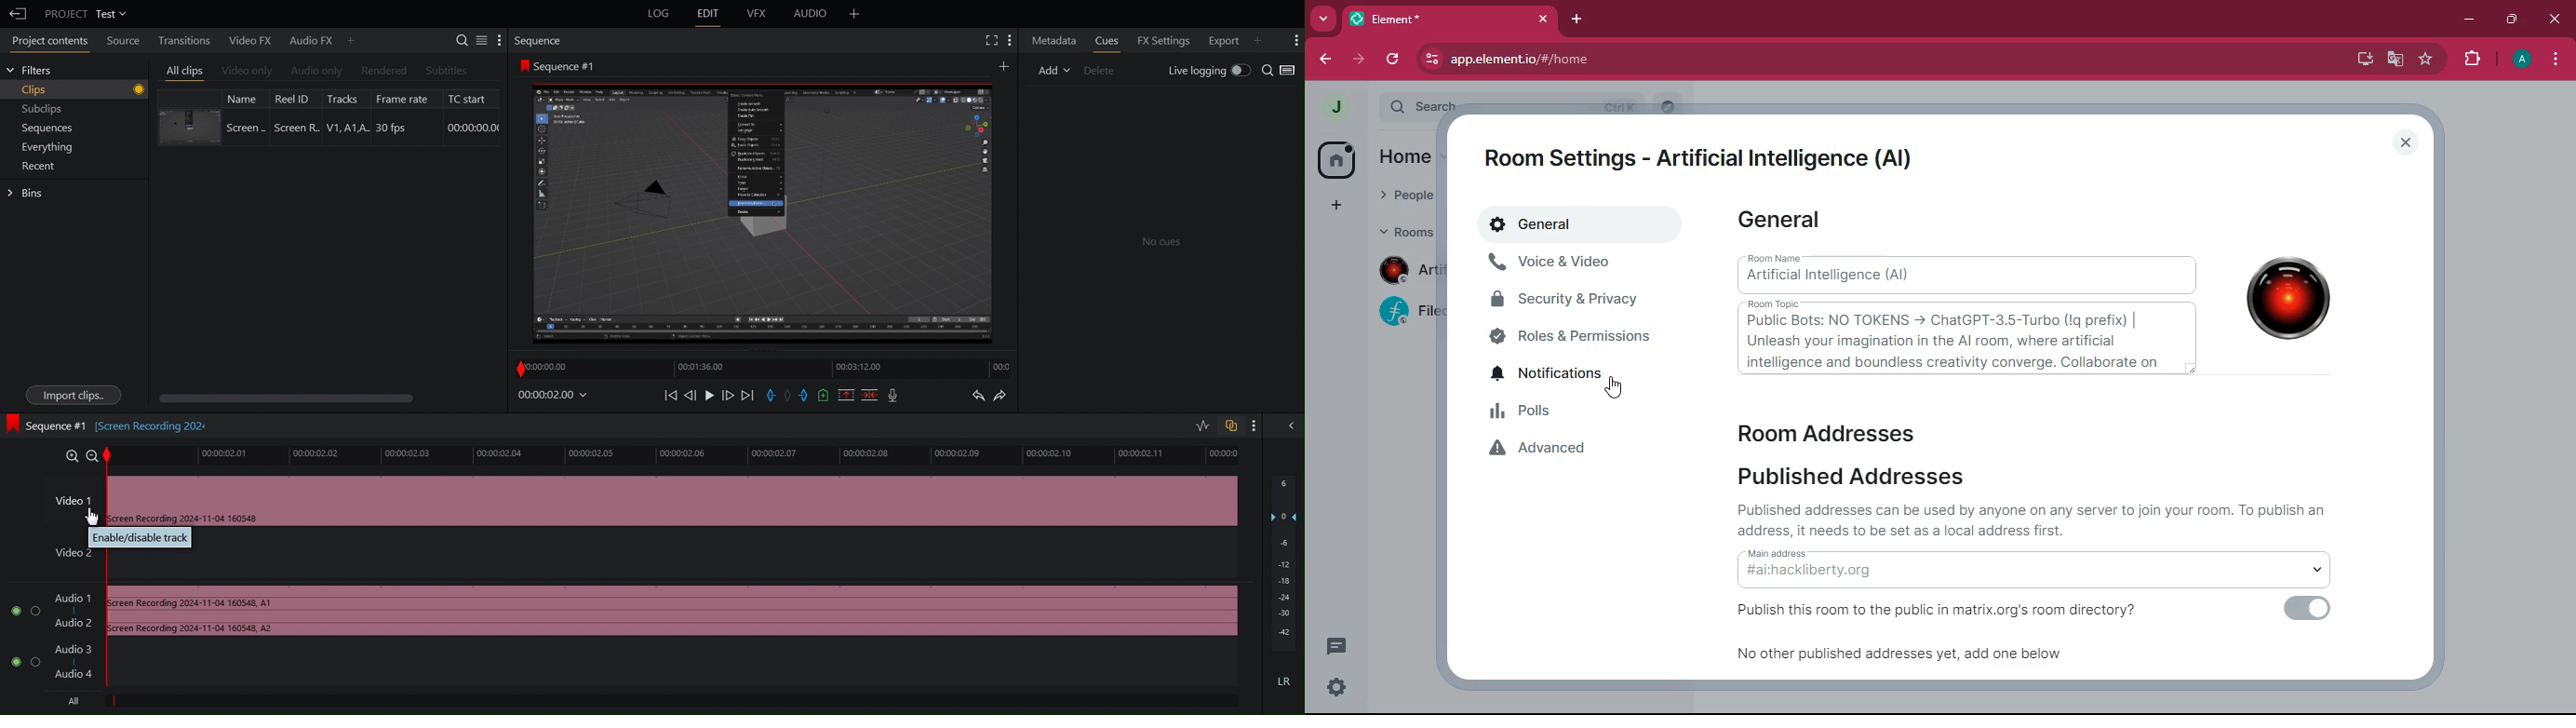 Image resolution: width=2576 pixels, height=728 pixels. I want to click on published addresses, so click(1856, 478).